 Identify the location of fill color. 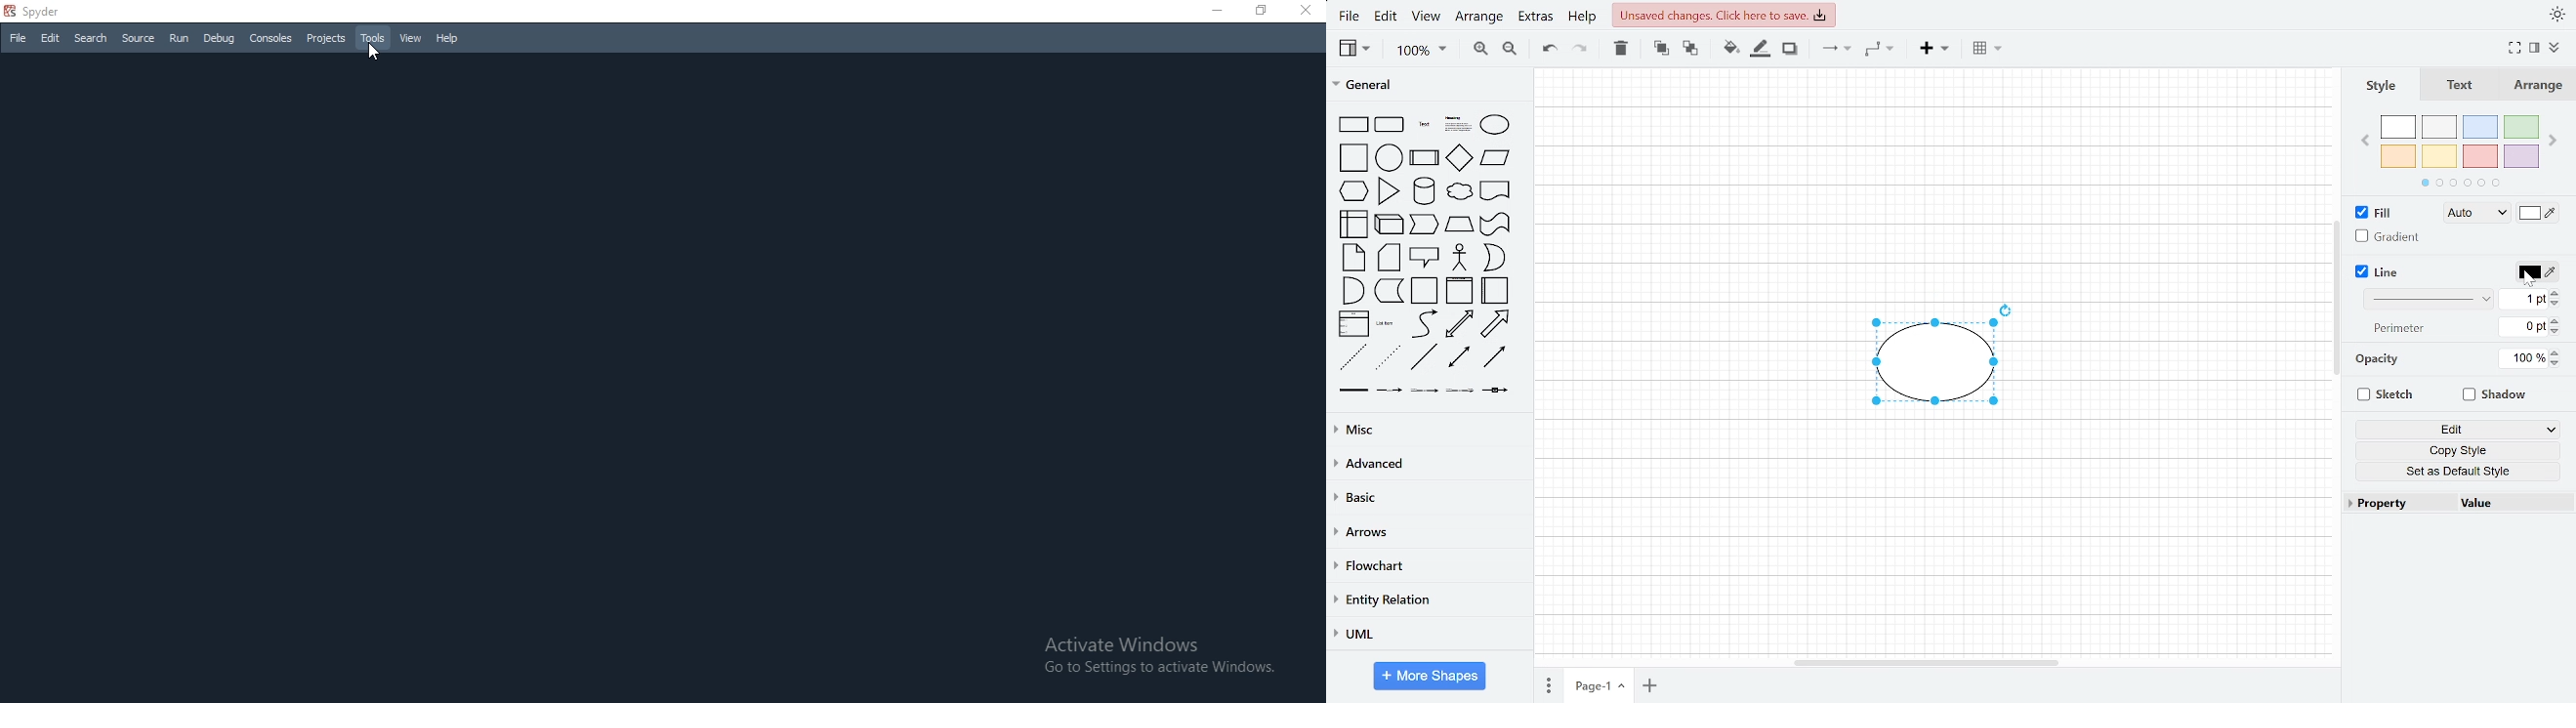
(1730, 51).